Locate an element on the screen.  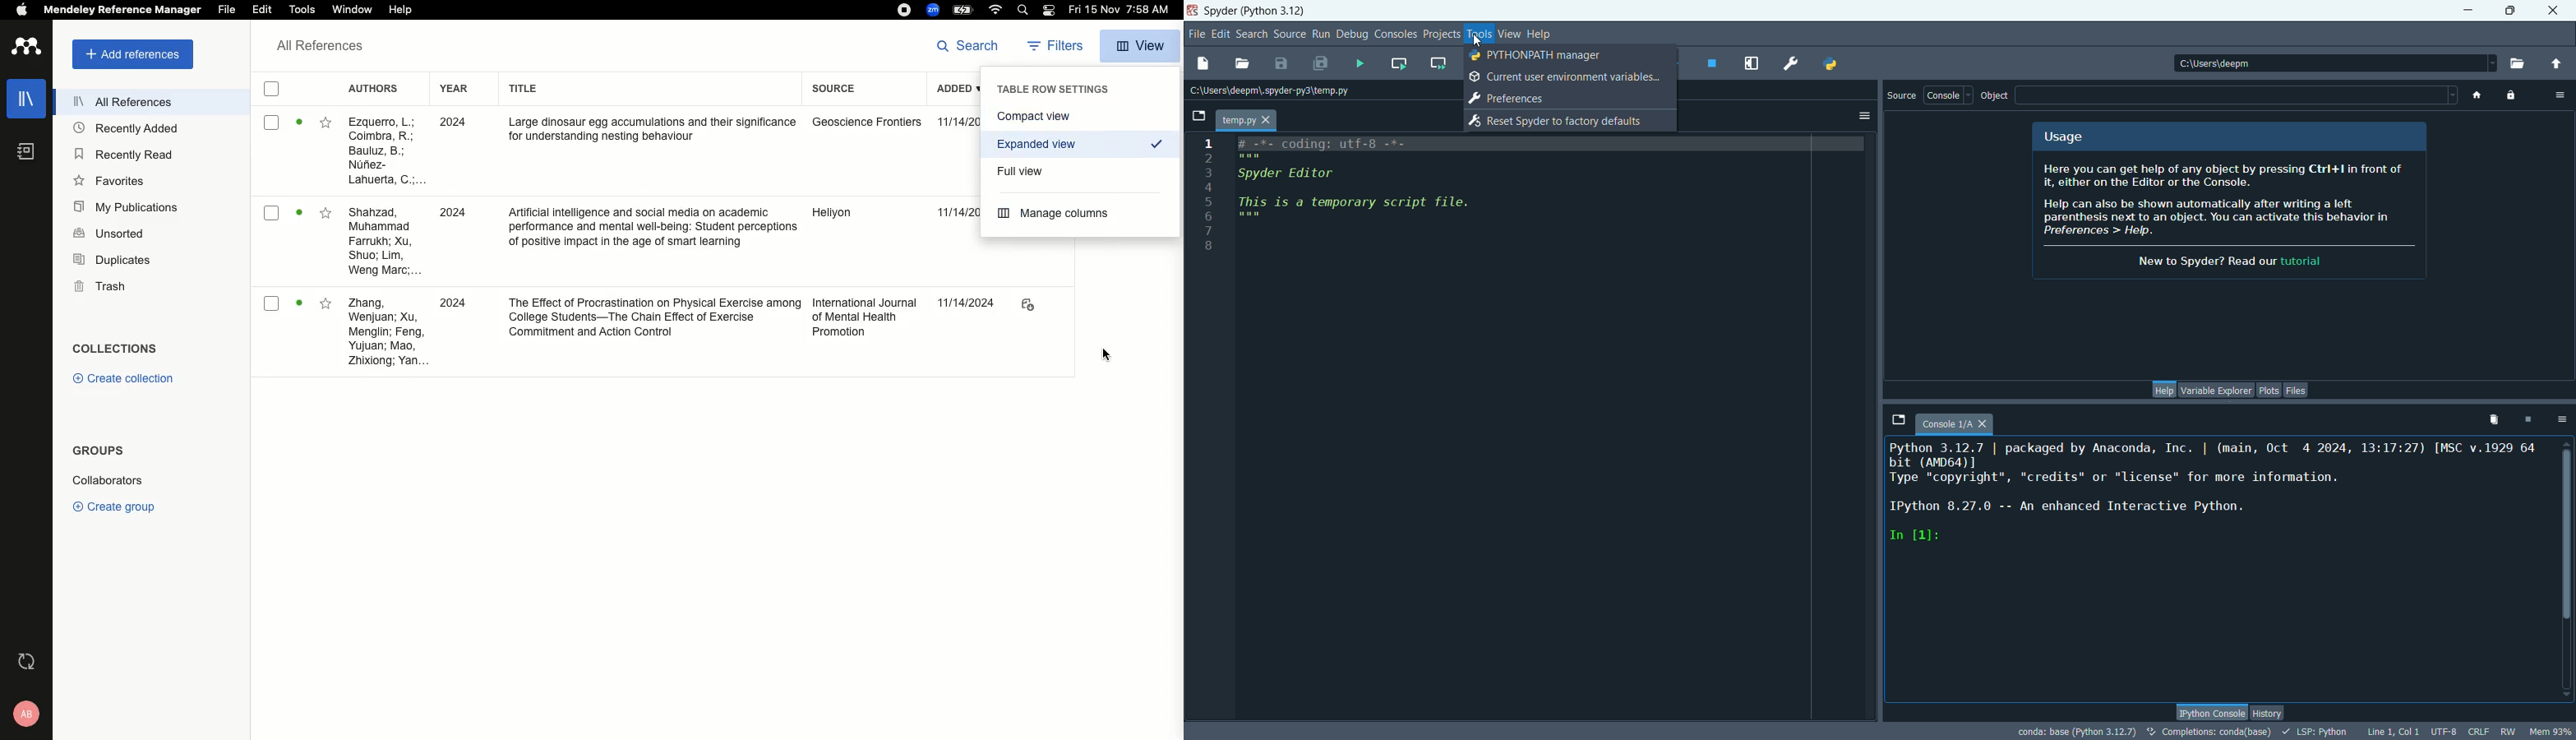
maximize is located at coordinates (2511, 9).